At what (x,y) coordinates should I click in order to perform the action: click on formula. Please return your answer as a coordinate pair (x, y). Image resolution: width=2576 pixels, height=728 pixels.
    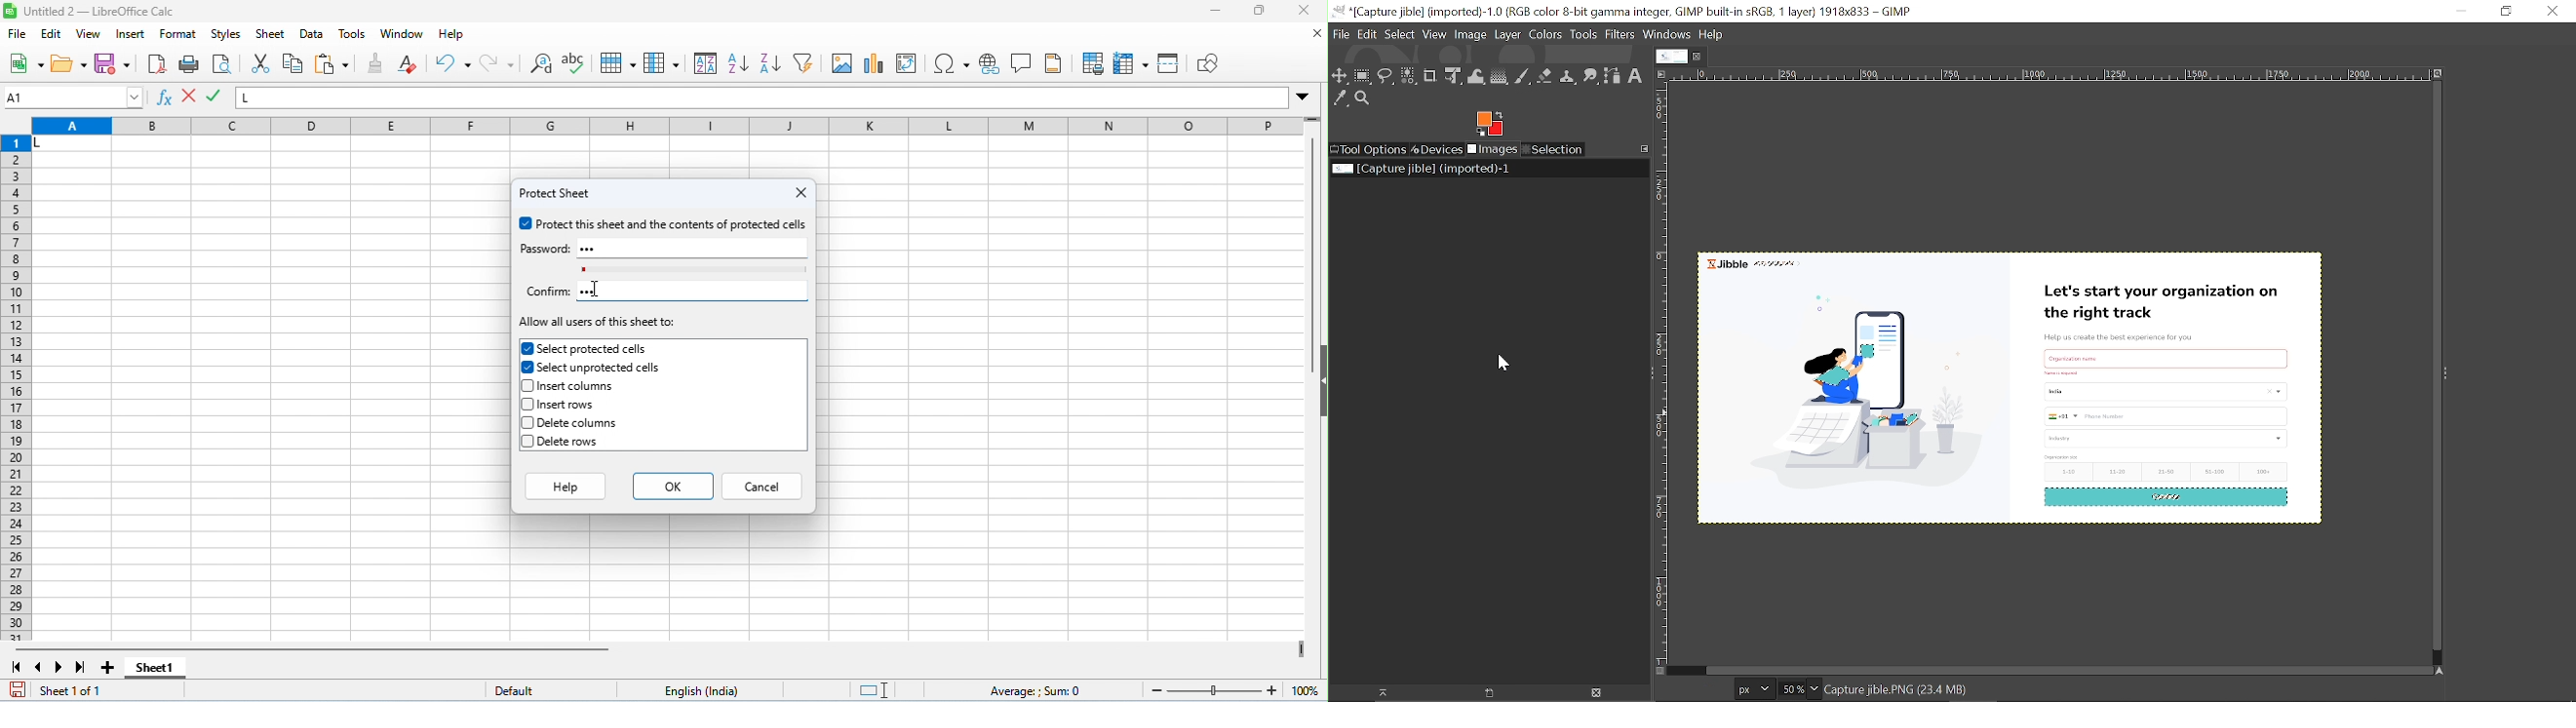
    Looking at the image, I should click on (1037, 691).